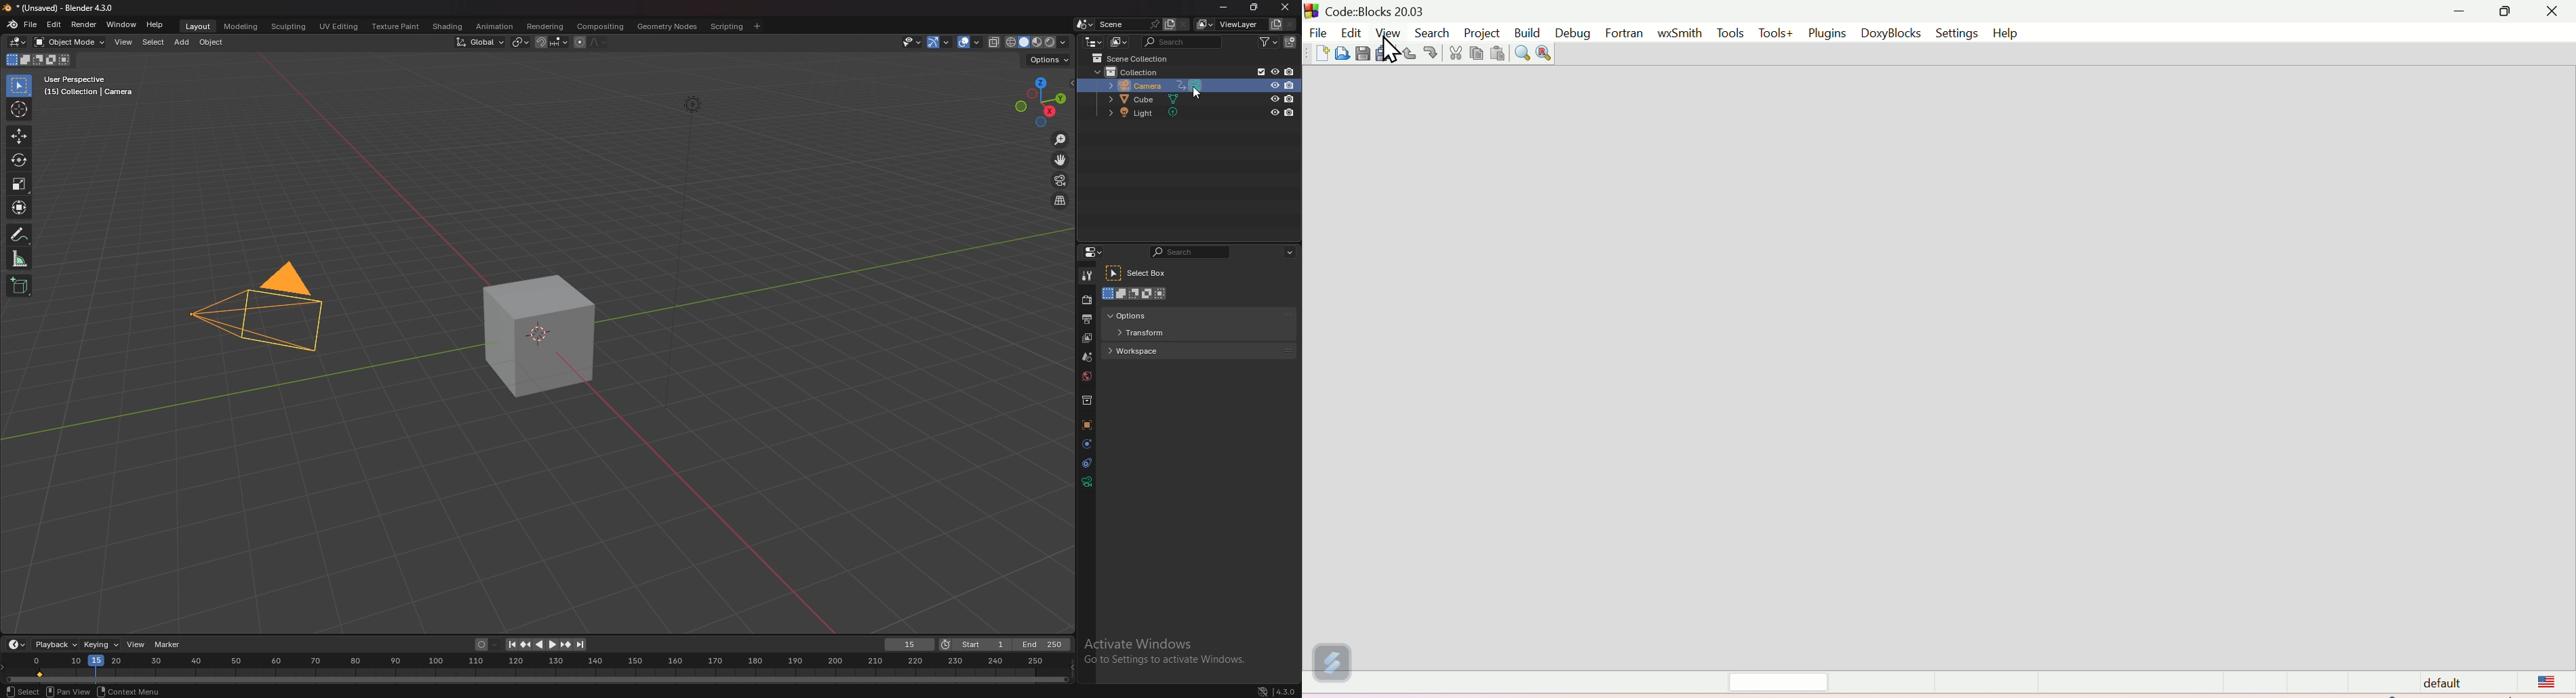 The image size is (2576, 700). Describe the element at coordinates (479, 42) in the screenshot. I see `transform orientation` at that location.